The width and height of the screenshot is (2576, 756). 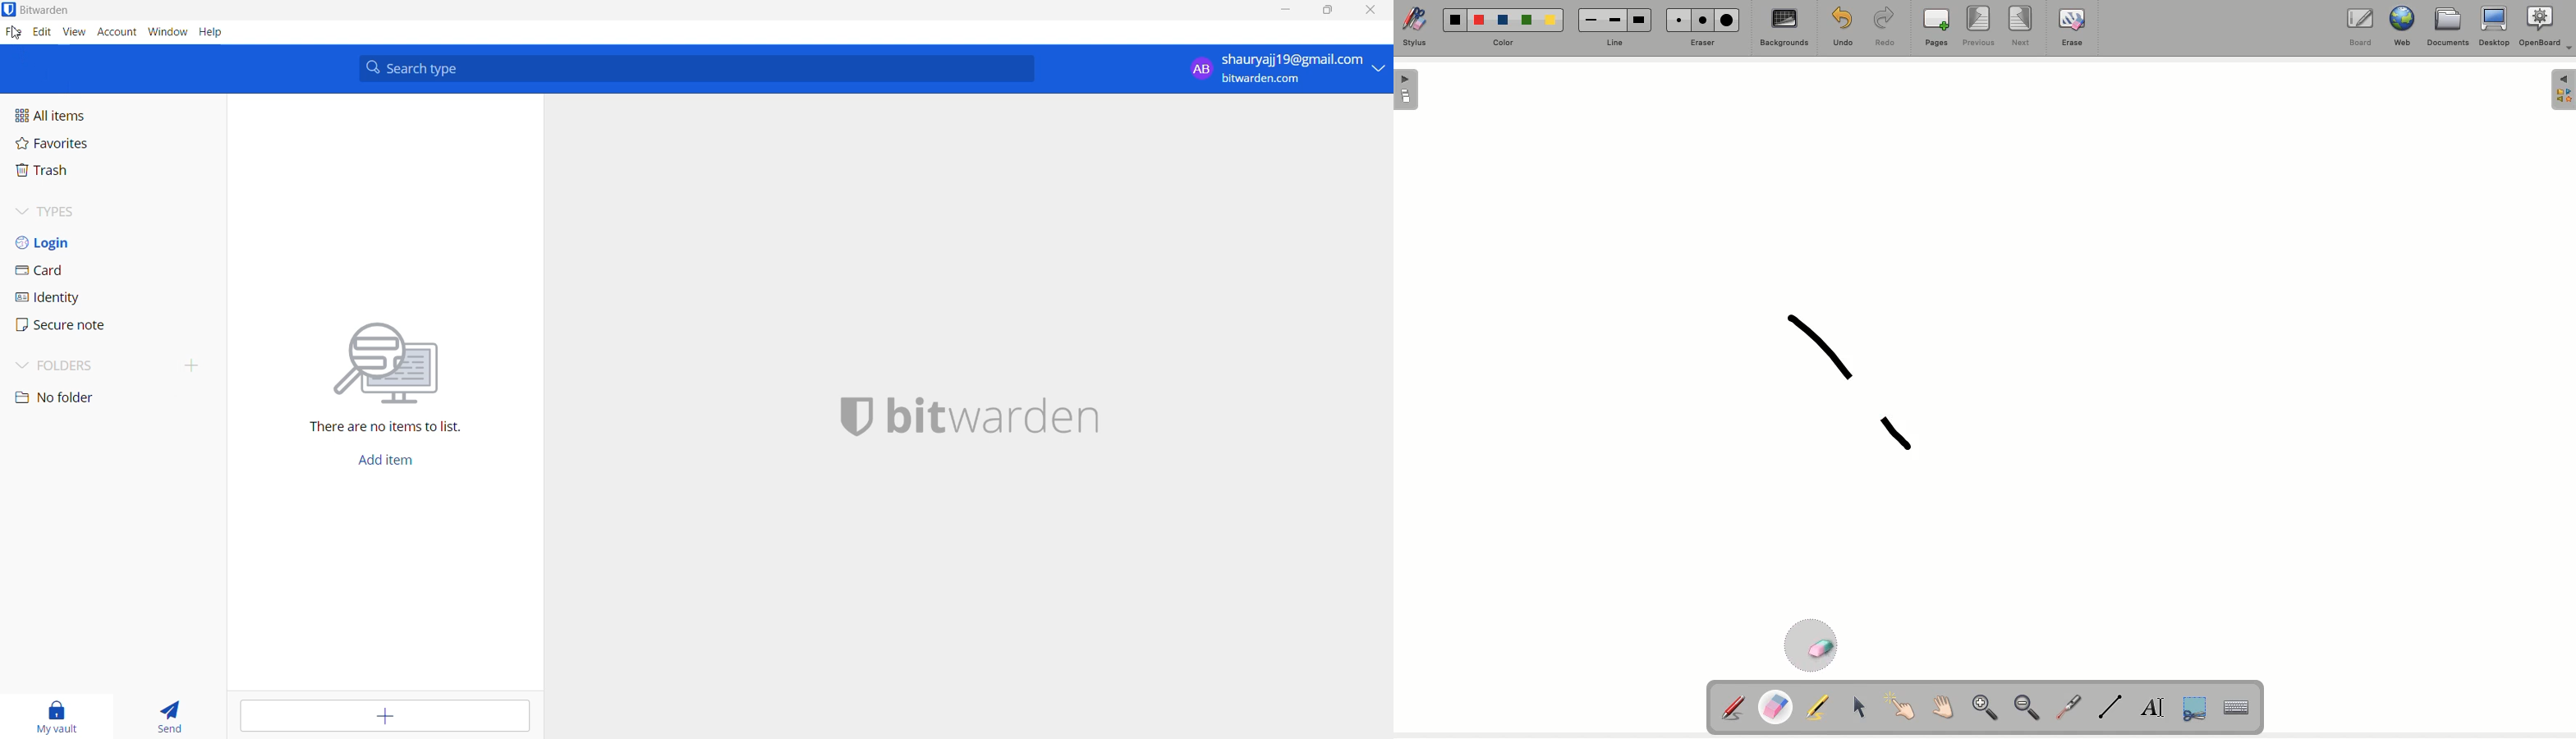 I want to click on there are no items to list , so click(x=393, y=367).